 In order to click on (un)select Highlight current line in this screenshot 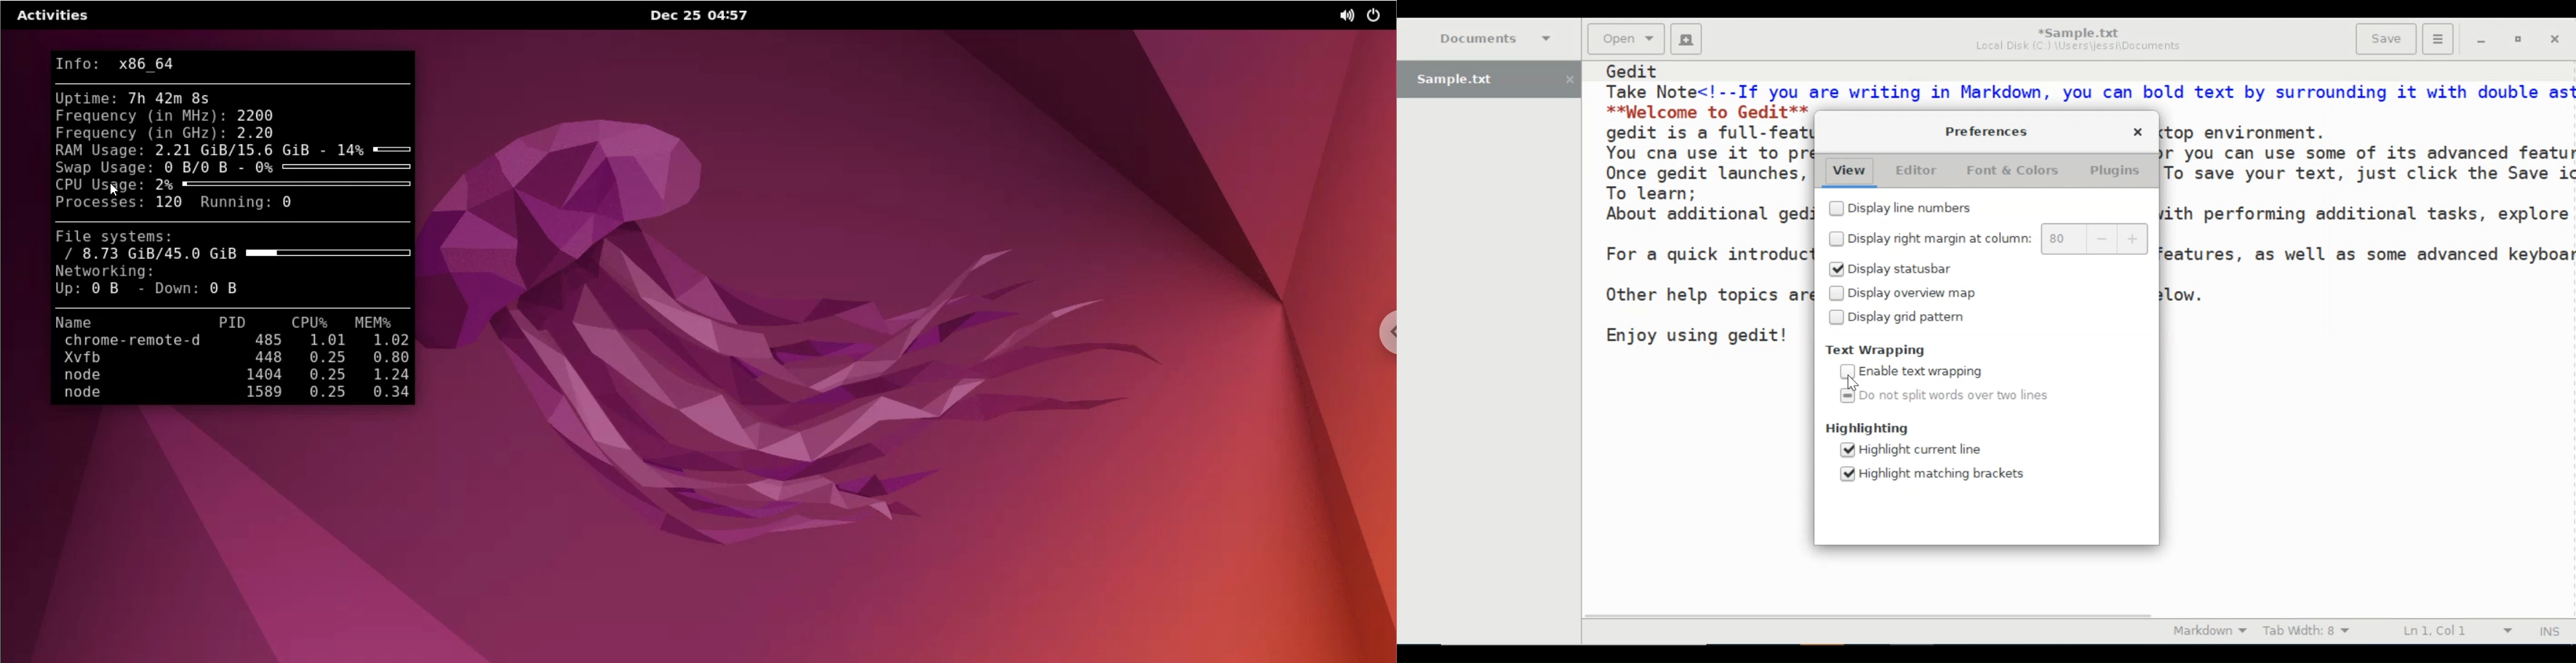, I will do `click(1918, 449)`.